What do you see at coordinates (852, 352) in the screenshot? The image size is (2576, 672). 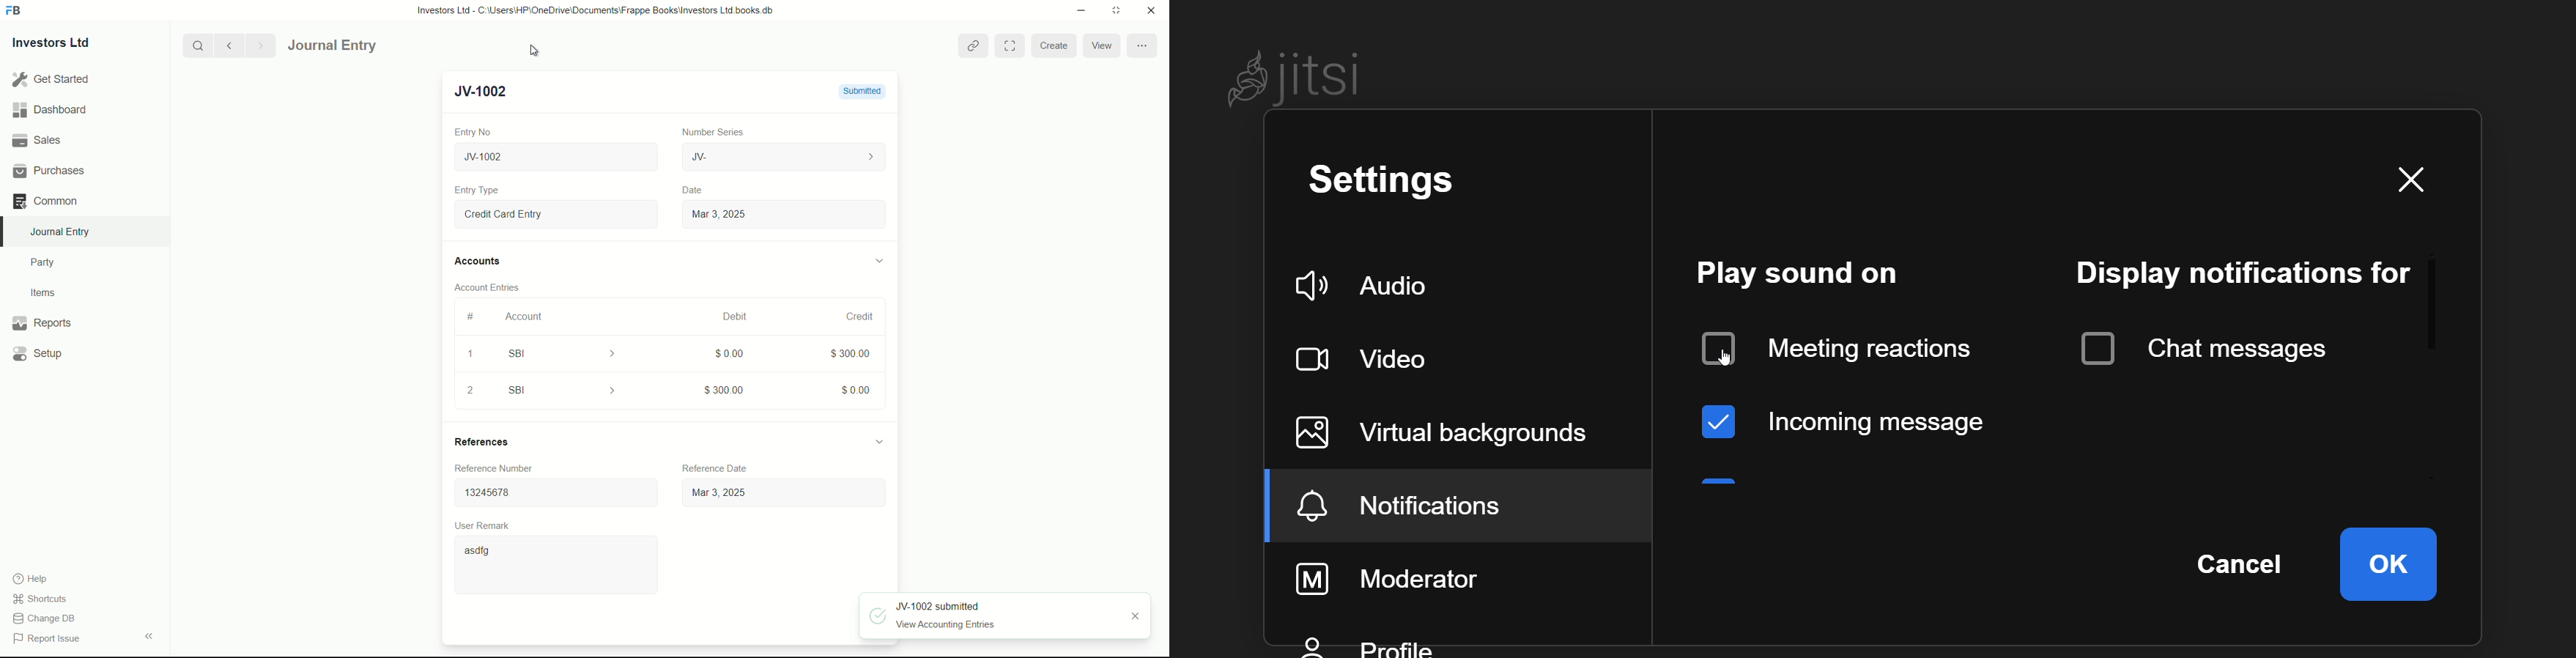 I see `$300.00` at bounding box center [852, 352].